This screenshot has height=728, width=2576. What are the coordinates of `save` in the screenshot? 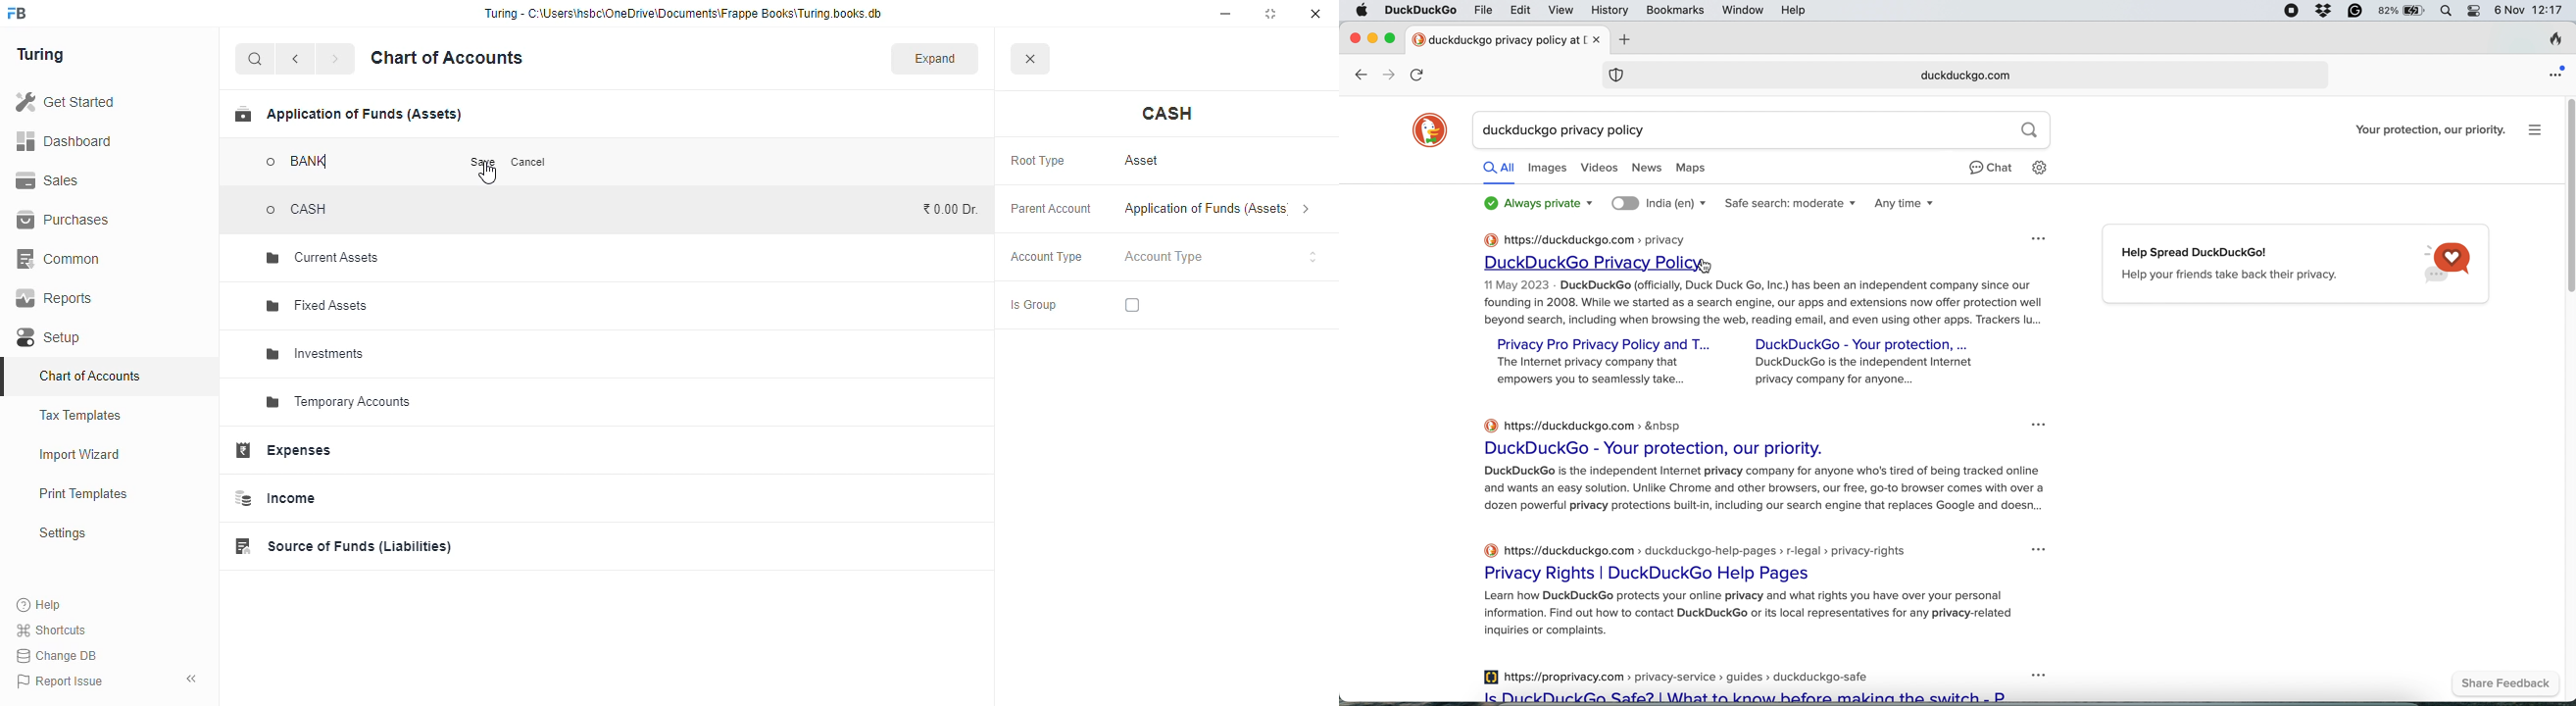 It's located at (483, 162).